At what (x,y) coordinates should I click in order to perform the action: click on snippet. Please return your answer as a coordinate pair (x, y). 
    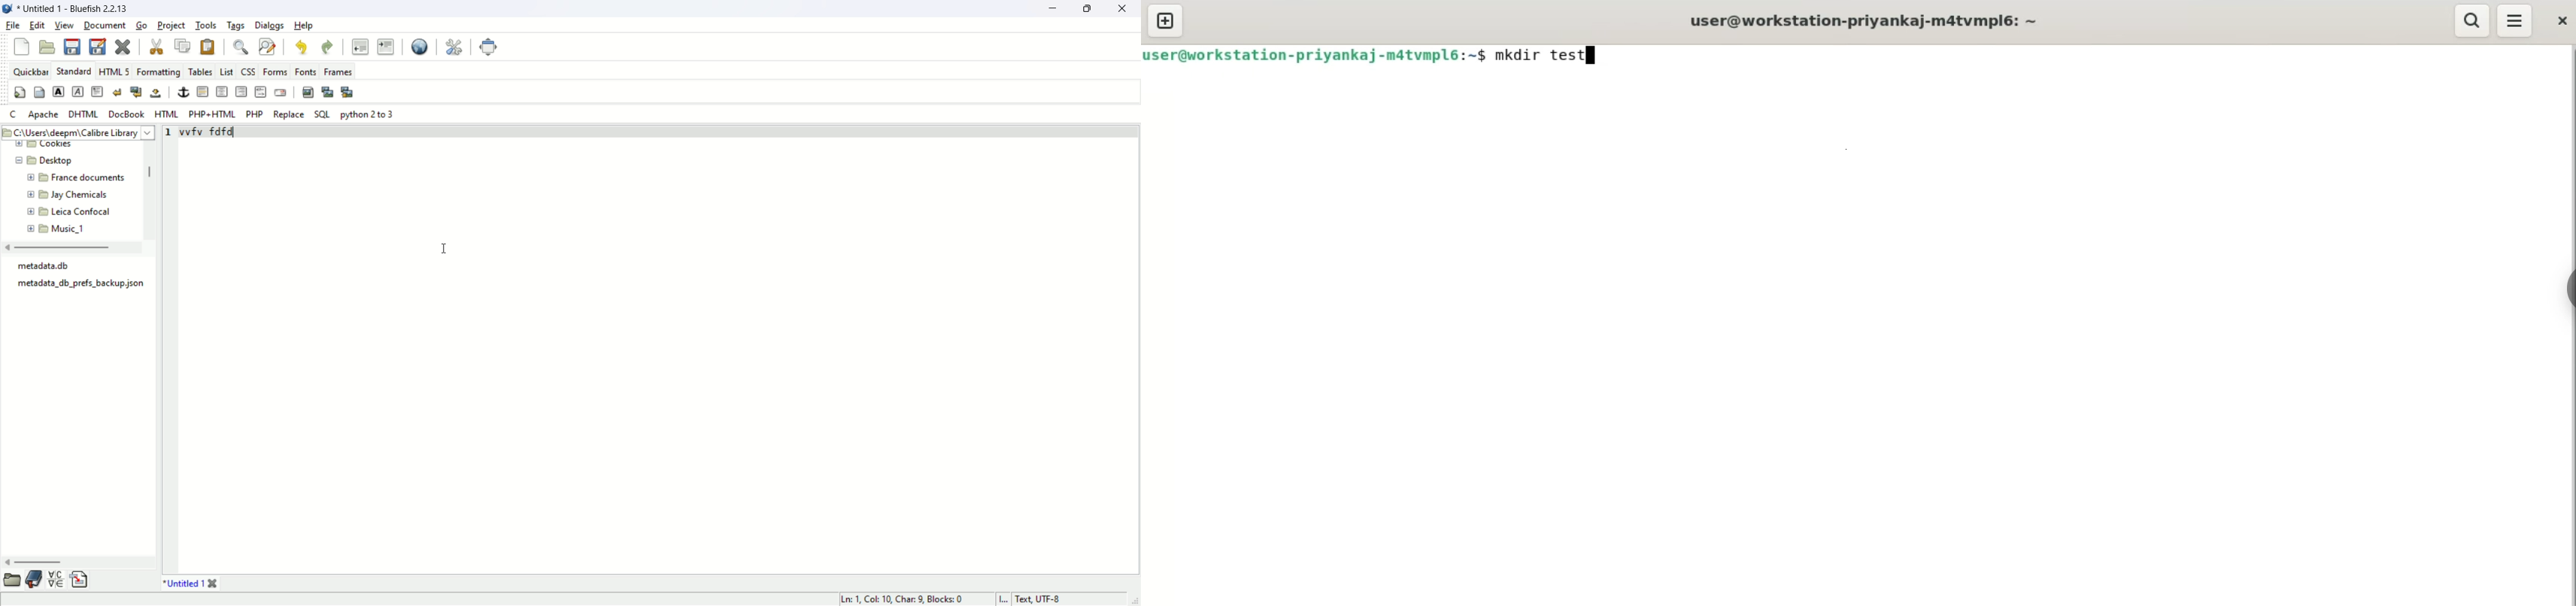
    Looking at the image, I should click on (79, 579).